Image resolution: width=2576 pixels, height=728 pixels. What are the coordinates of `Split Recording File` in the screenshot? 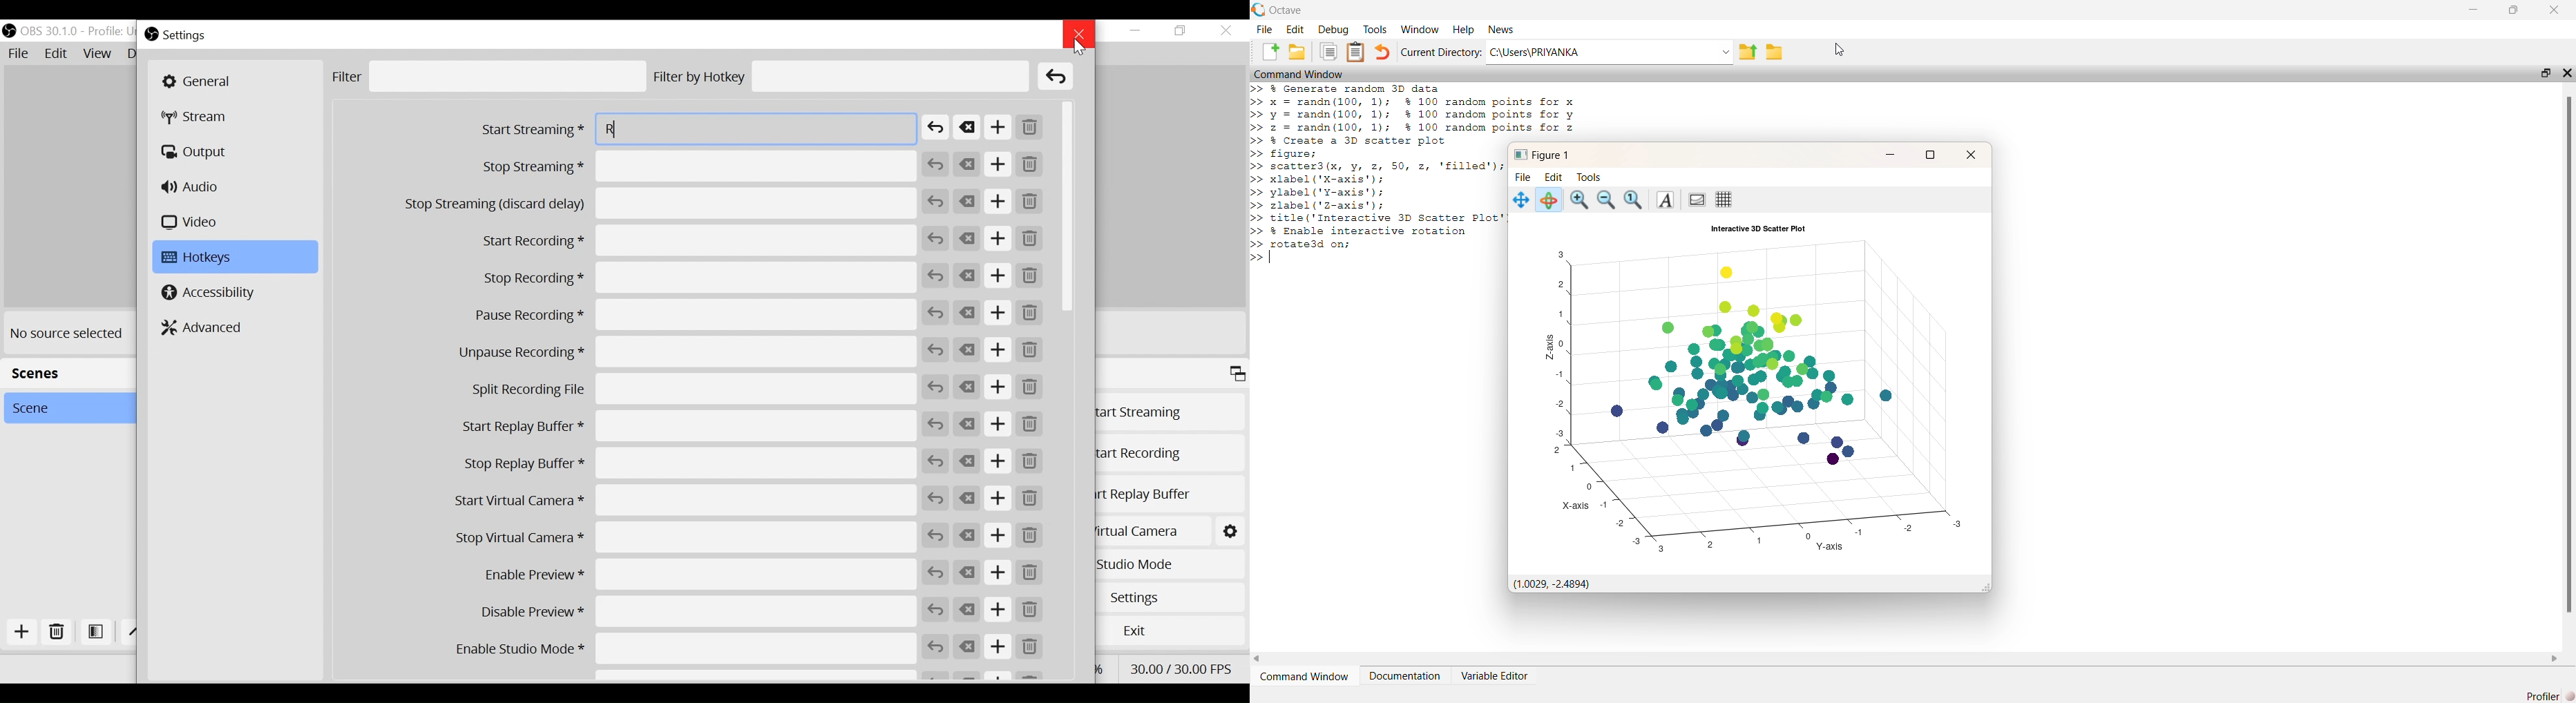 It's located at (685, 390).